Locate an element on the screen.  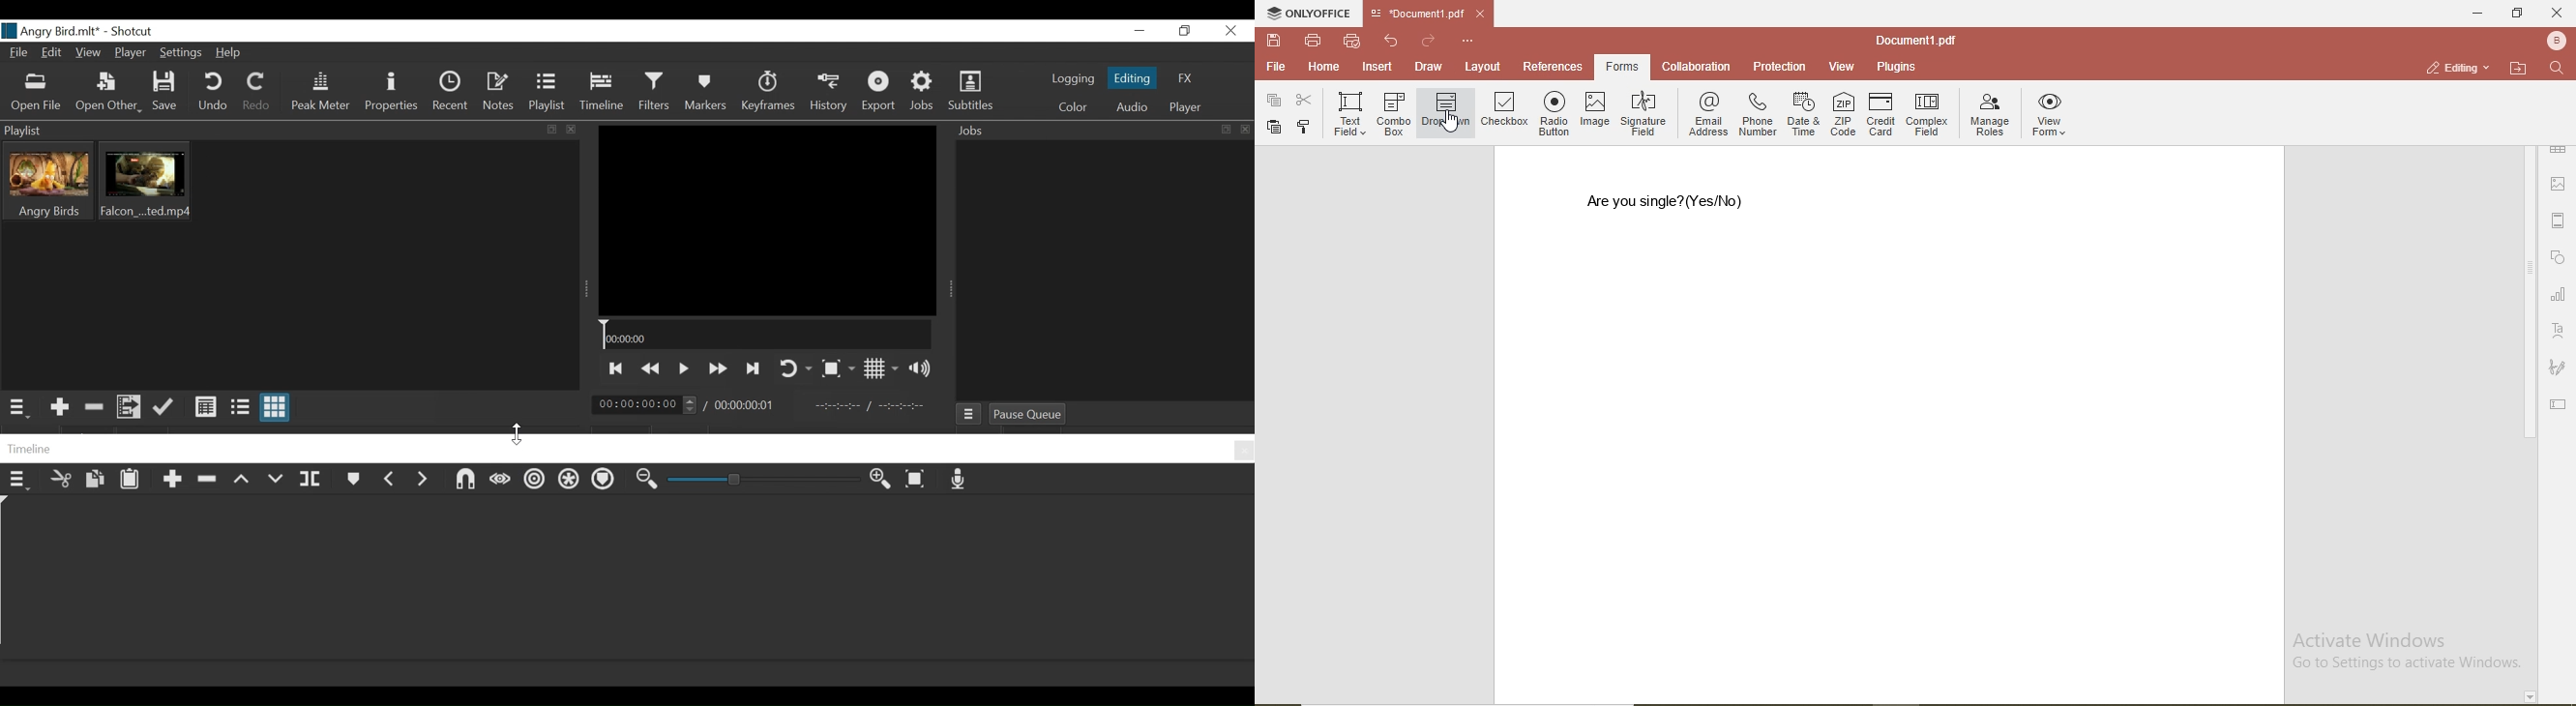
Shotcut is located at coordinates (130, 31).